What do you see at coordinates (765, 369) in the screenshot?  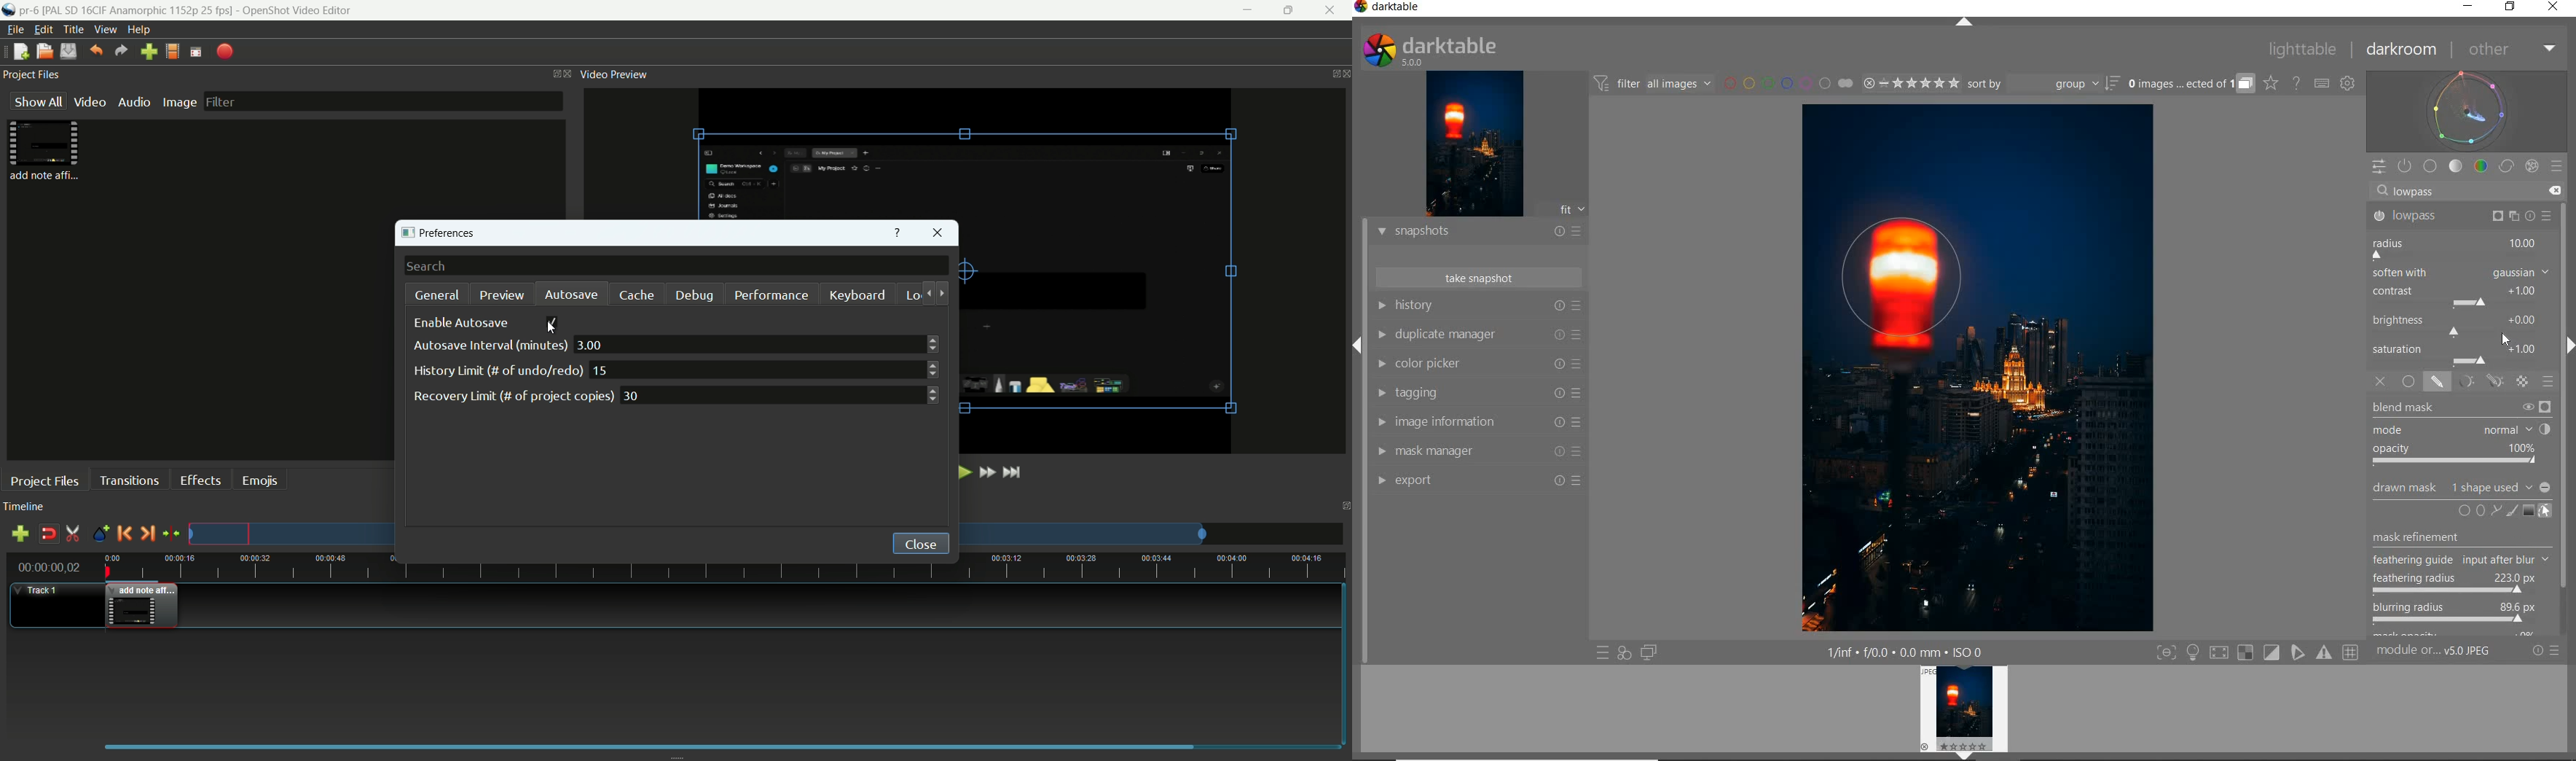 I see `15` at bounding box center [765, 369].